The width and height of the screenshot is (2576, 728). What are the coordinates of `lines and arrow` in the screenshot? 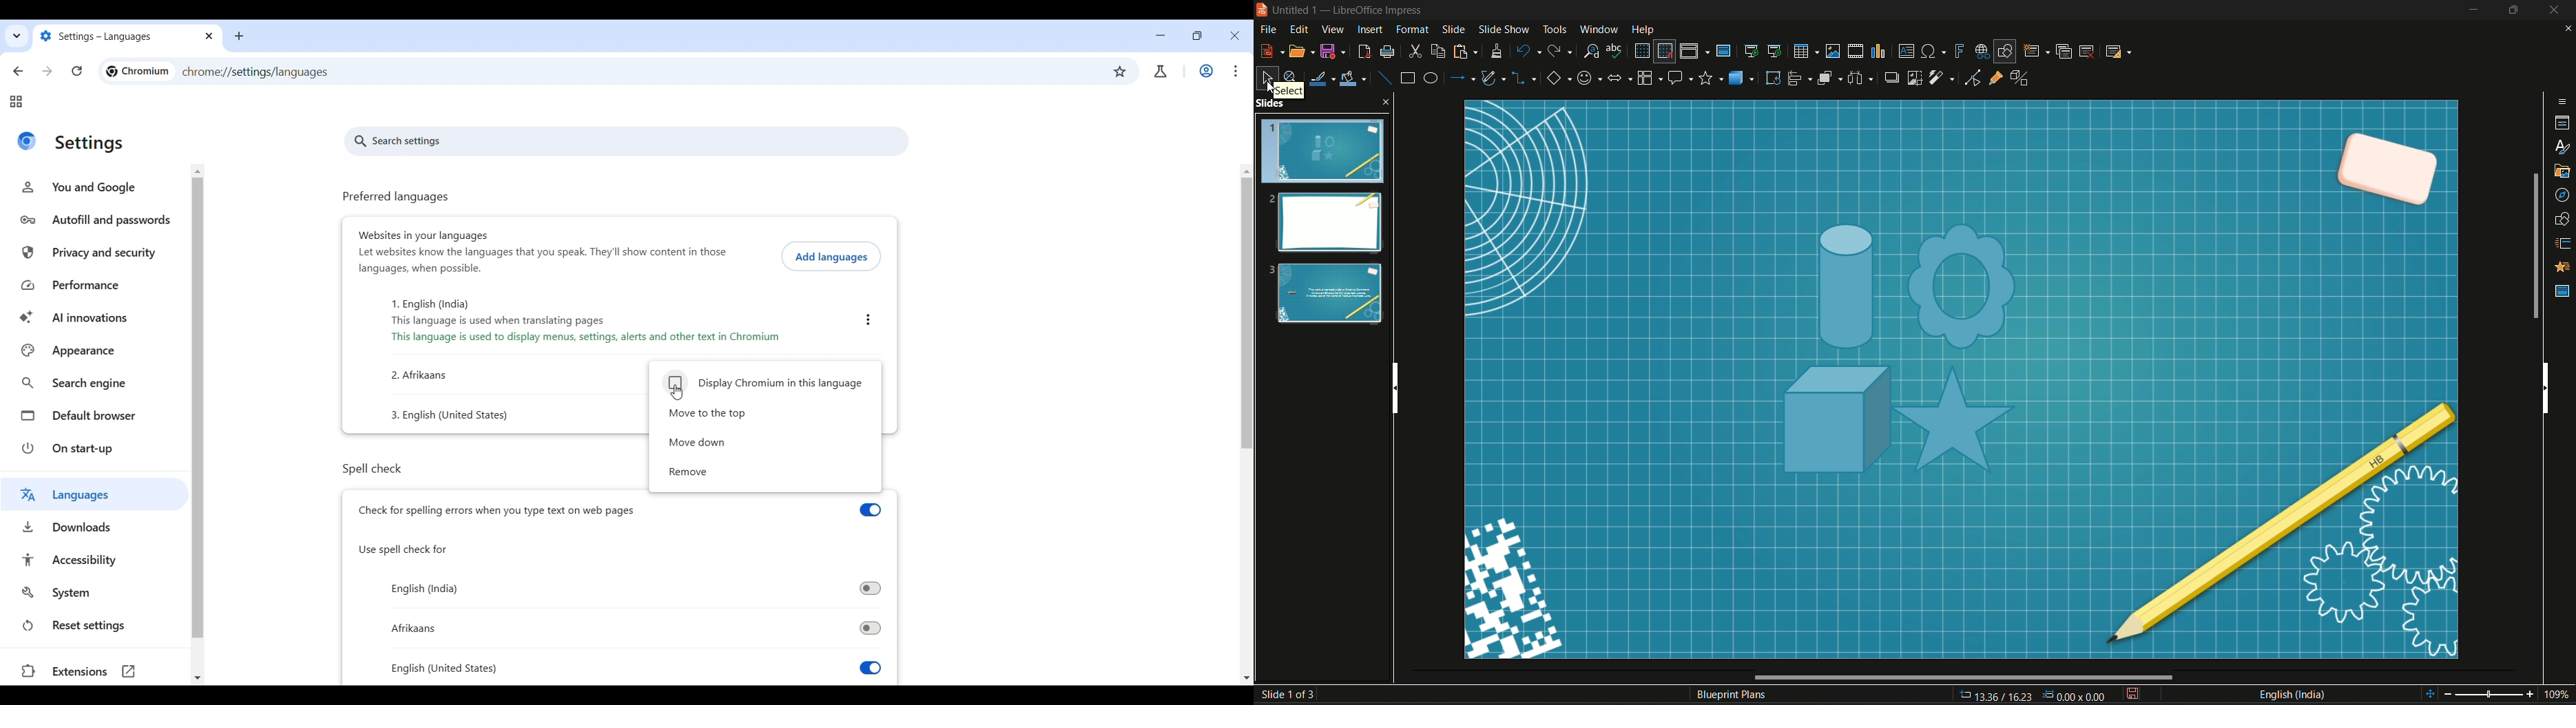 It's located at (1461, 78).